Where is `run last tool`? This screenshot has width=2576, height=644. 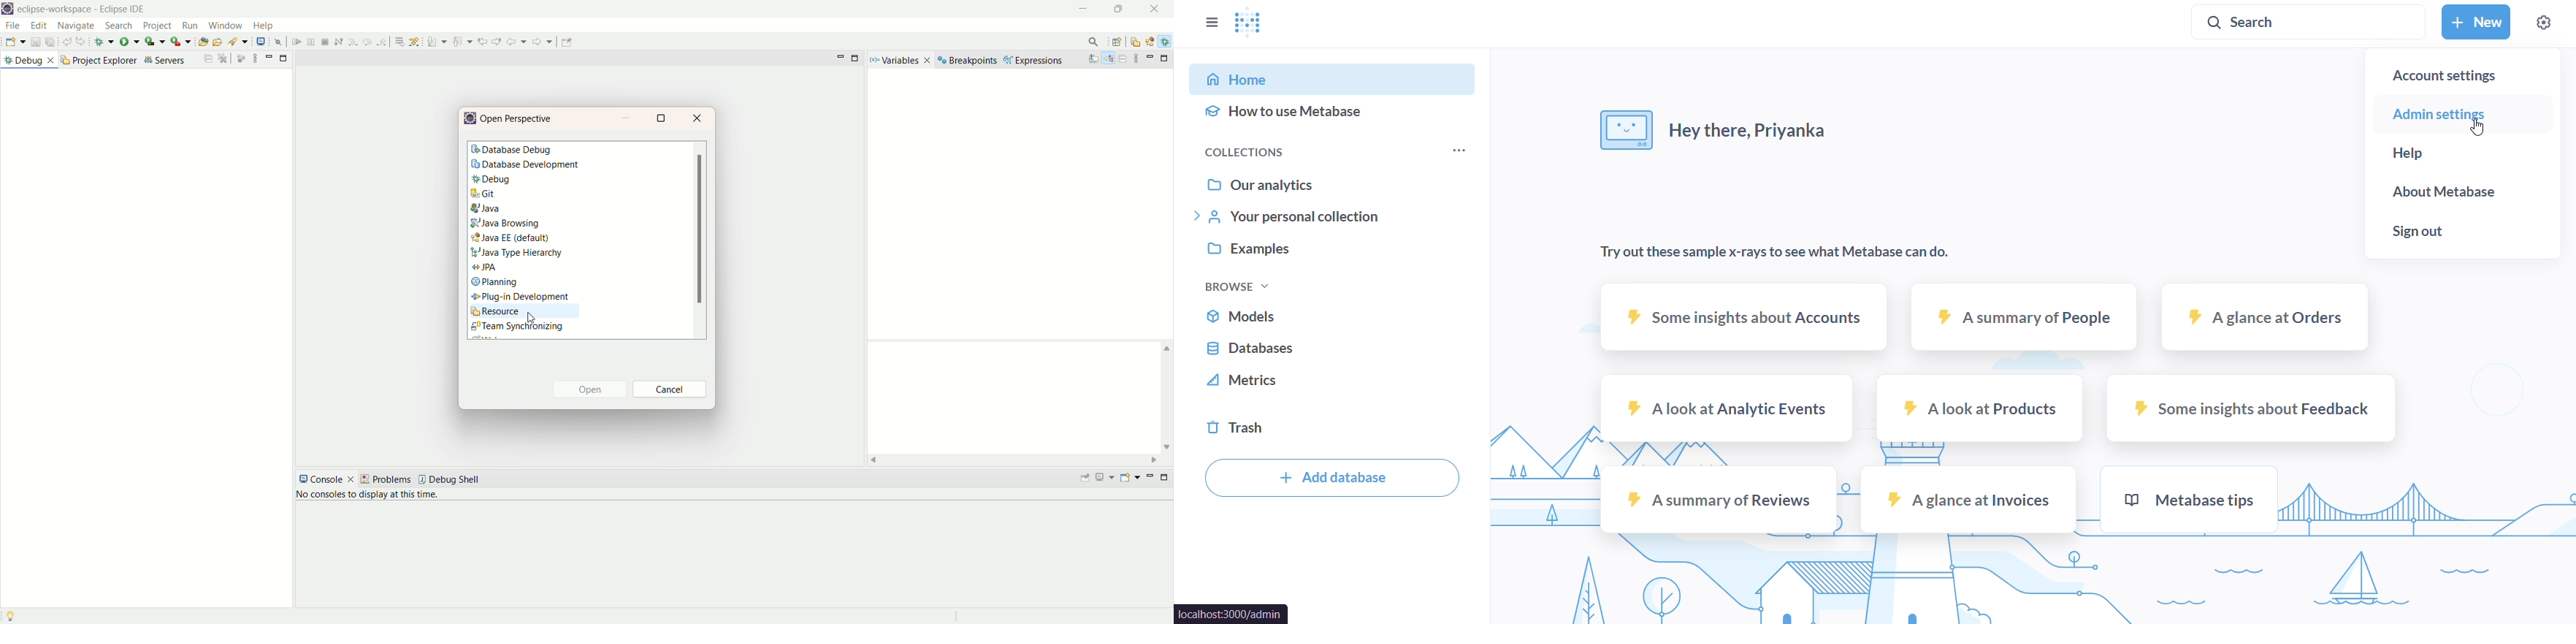
run last tool is located at coordinates (179, 42).